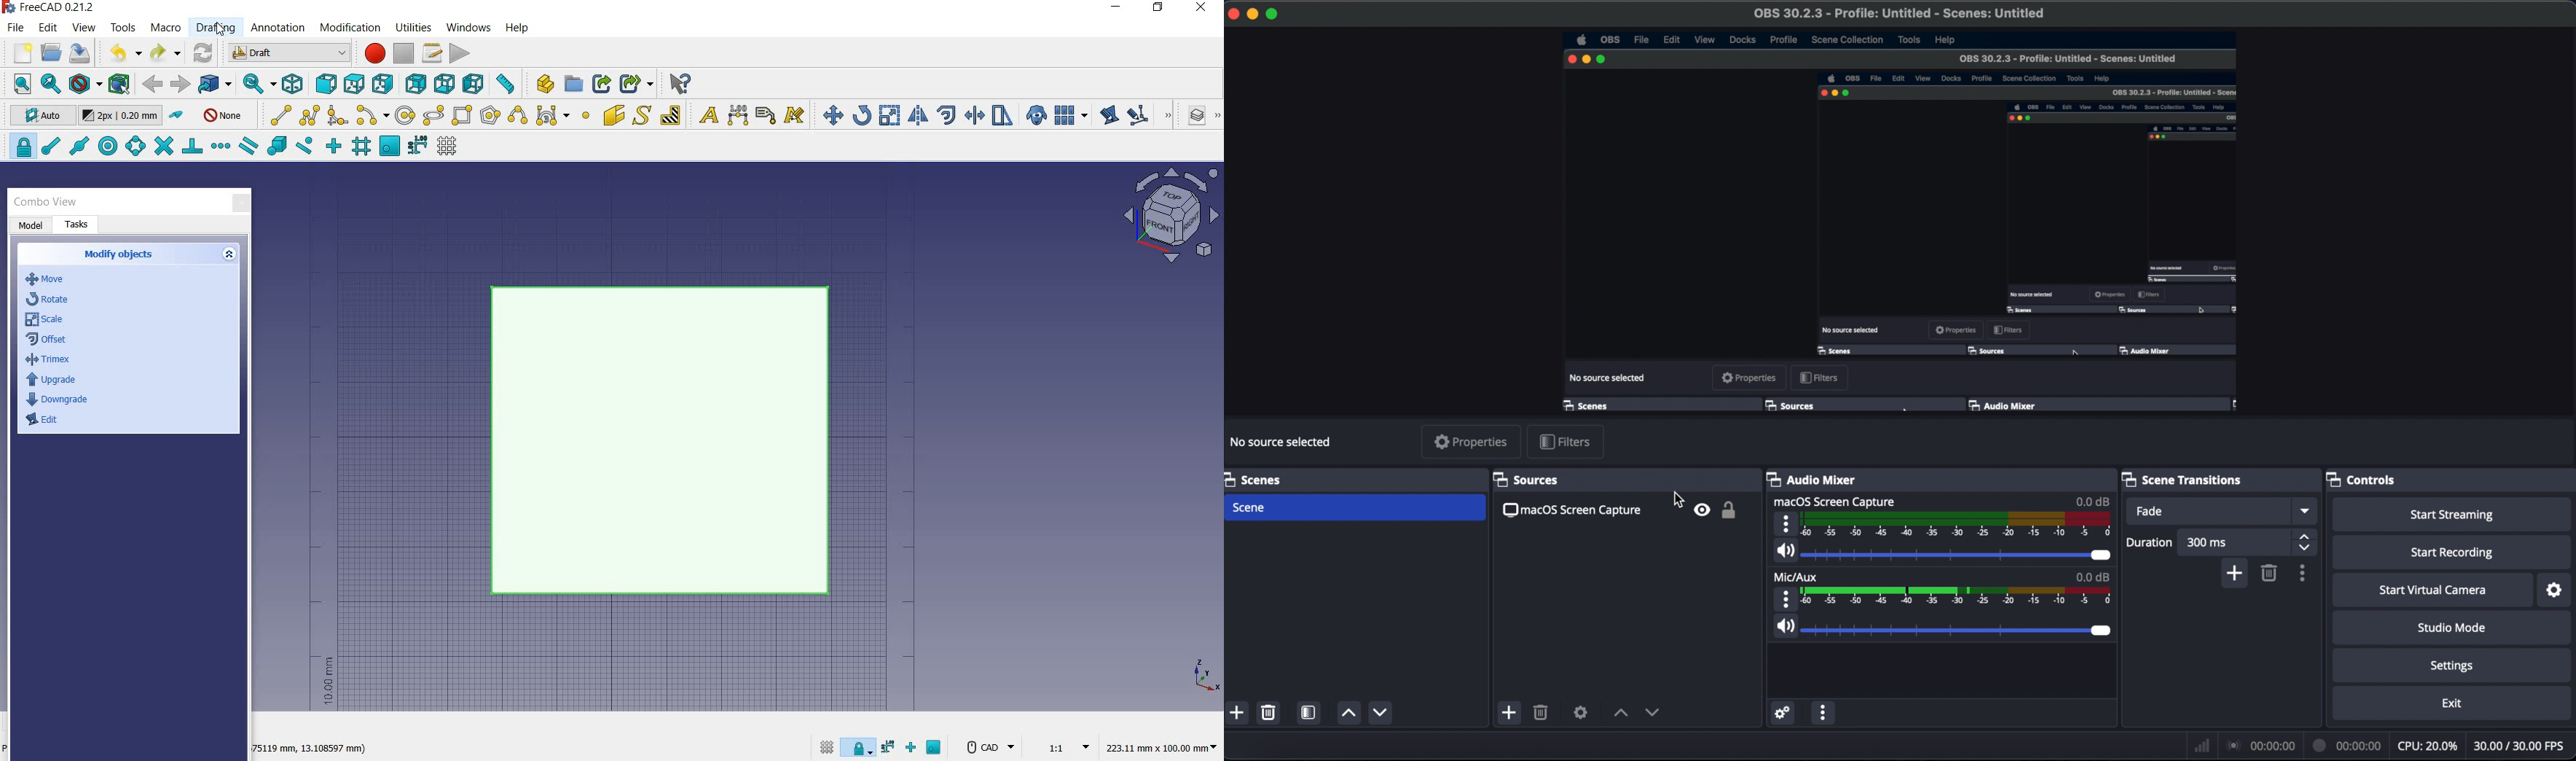  Describe the element at coordinates (123, 27) in the screenshot. I see `tools` at that location.